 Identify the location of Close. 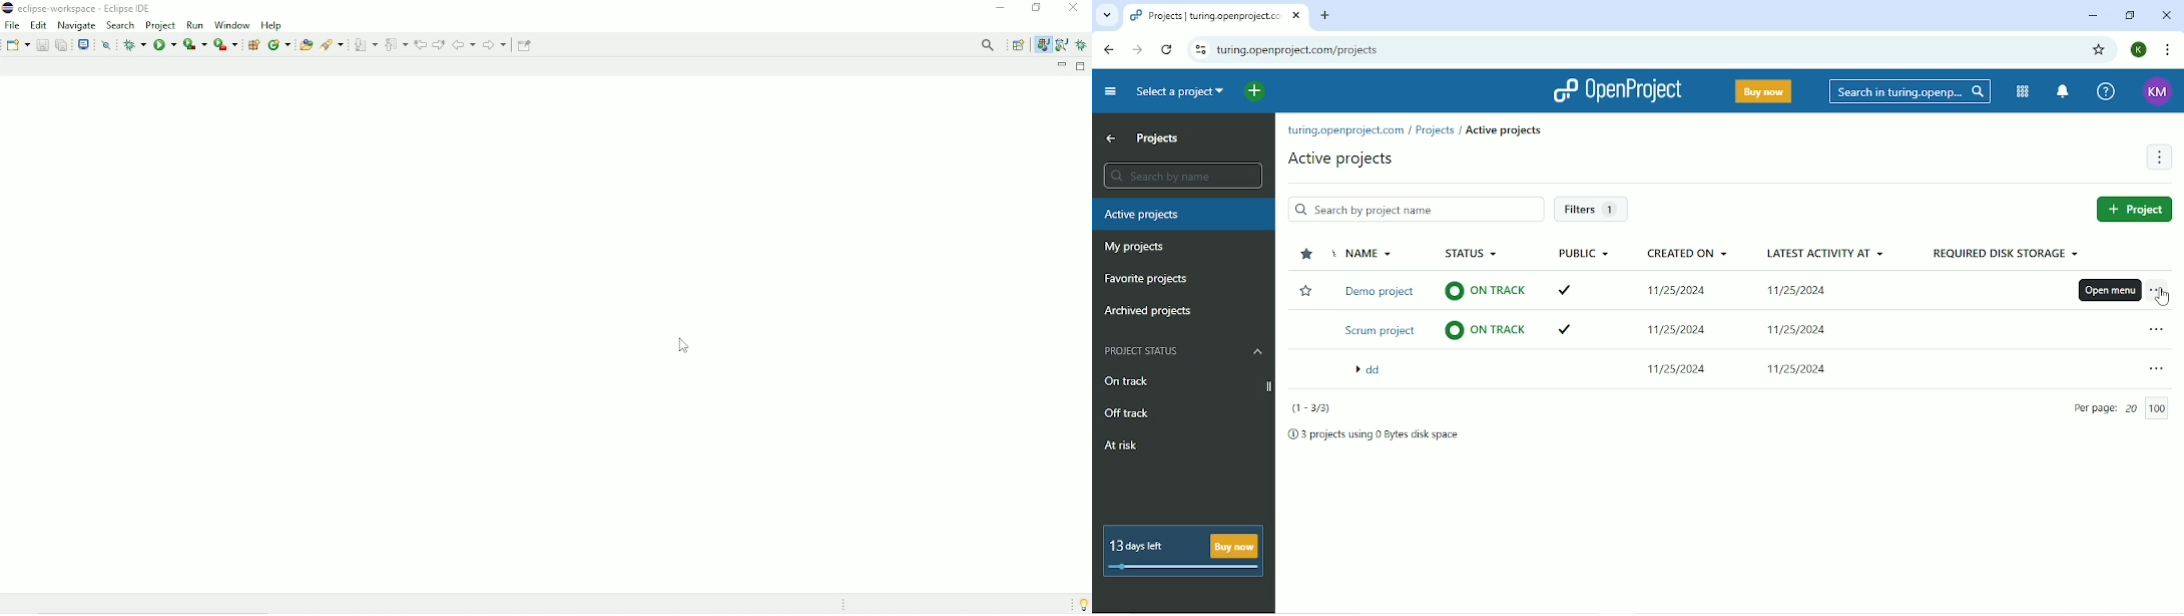
(2168, 16).